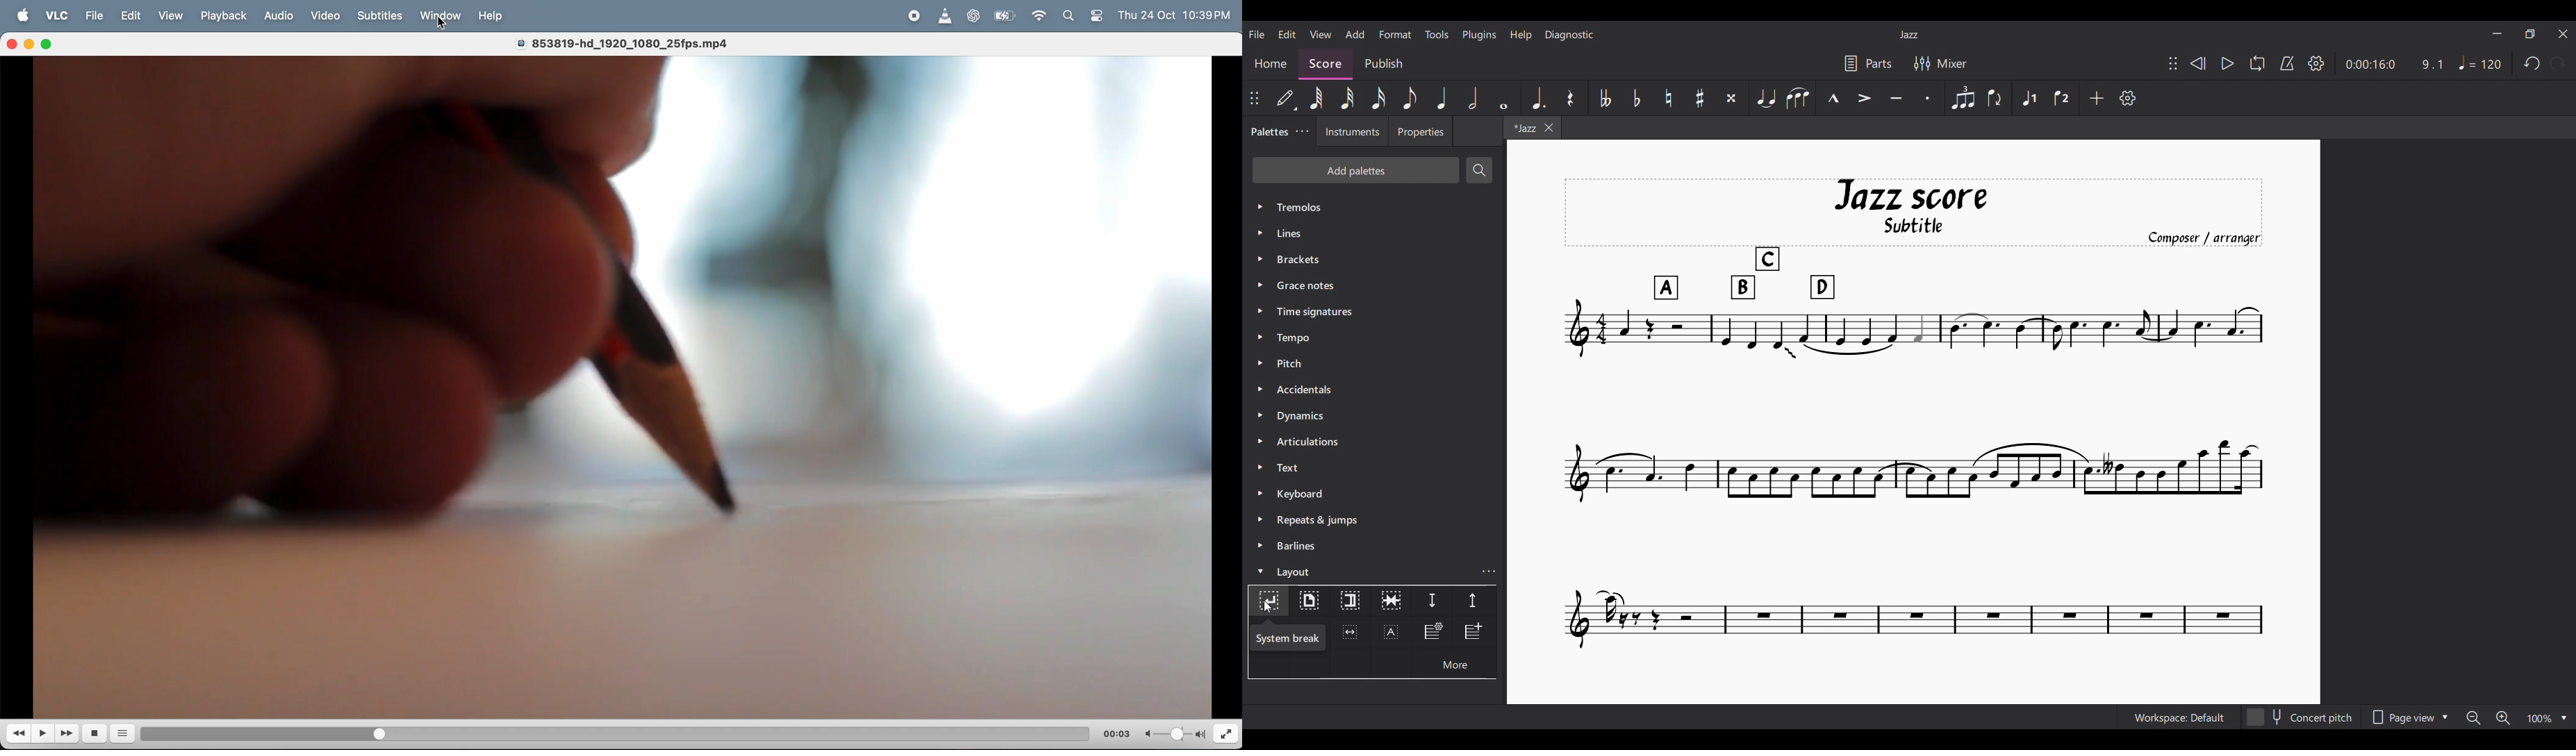 Image resolution: width=2576 pixels, height=756 pixels. I want to click on Customize settings, so click(2127, 98).